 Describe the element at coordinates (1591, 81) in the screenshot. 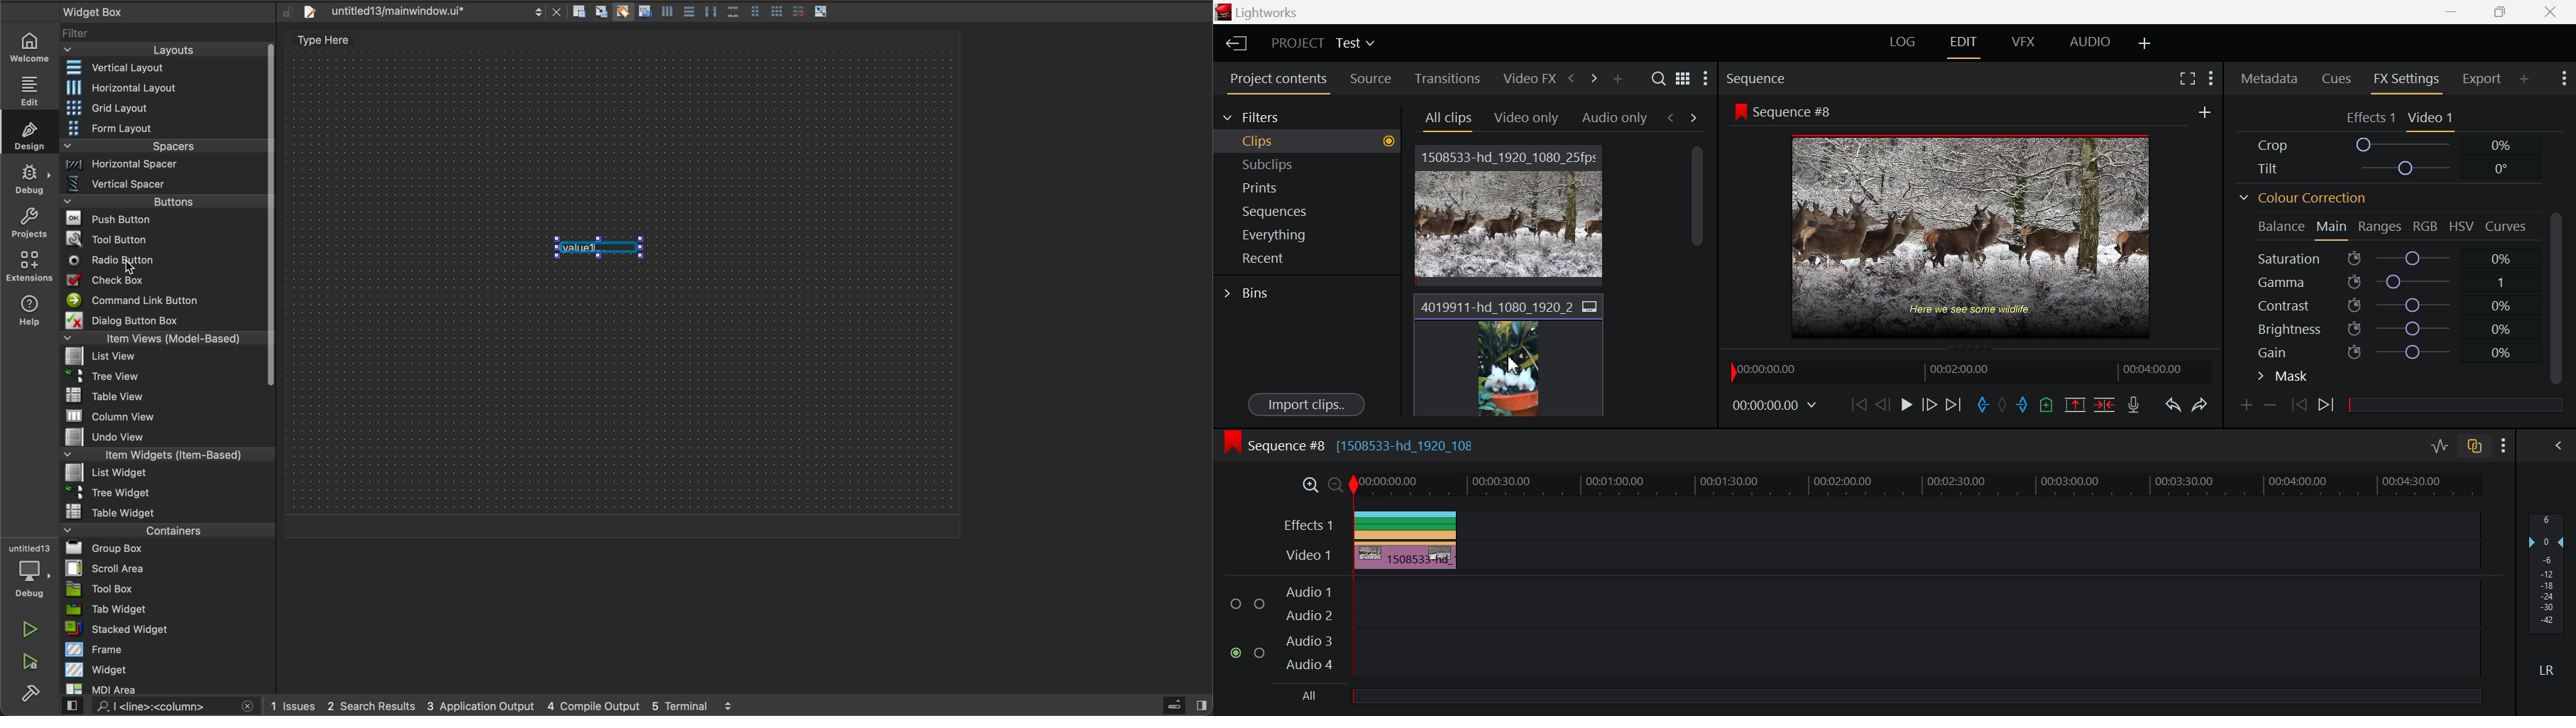

I see `Next Panel` at that location.